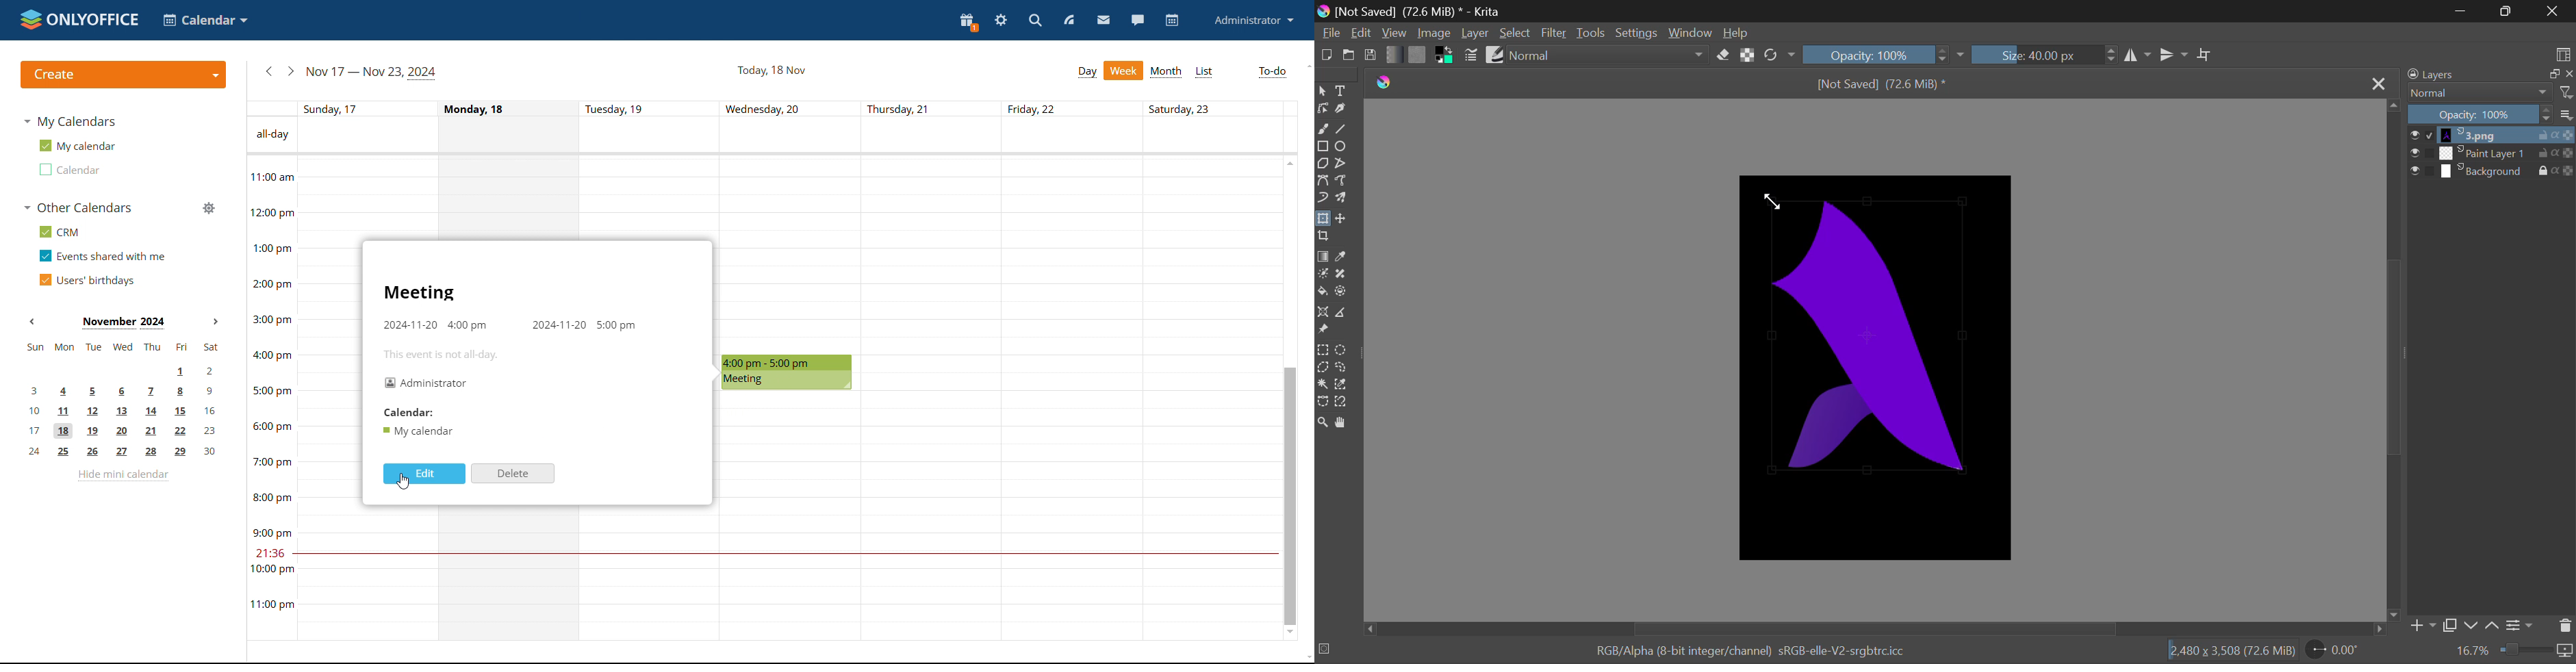 The image size is (2576, 672). What do you see at coordinates (1343, 130) in the screenshot?
I see `Line` at bounding box center [1343, 130].